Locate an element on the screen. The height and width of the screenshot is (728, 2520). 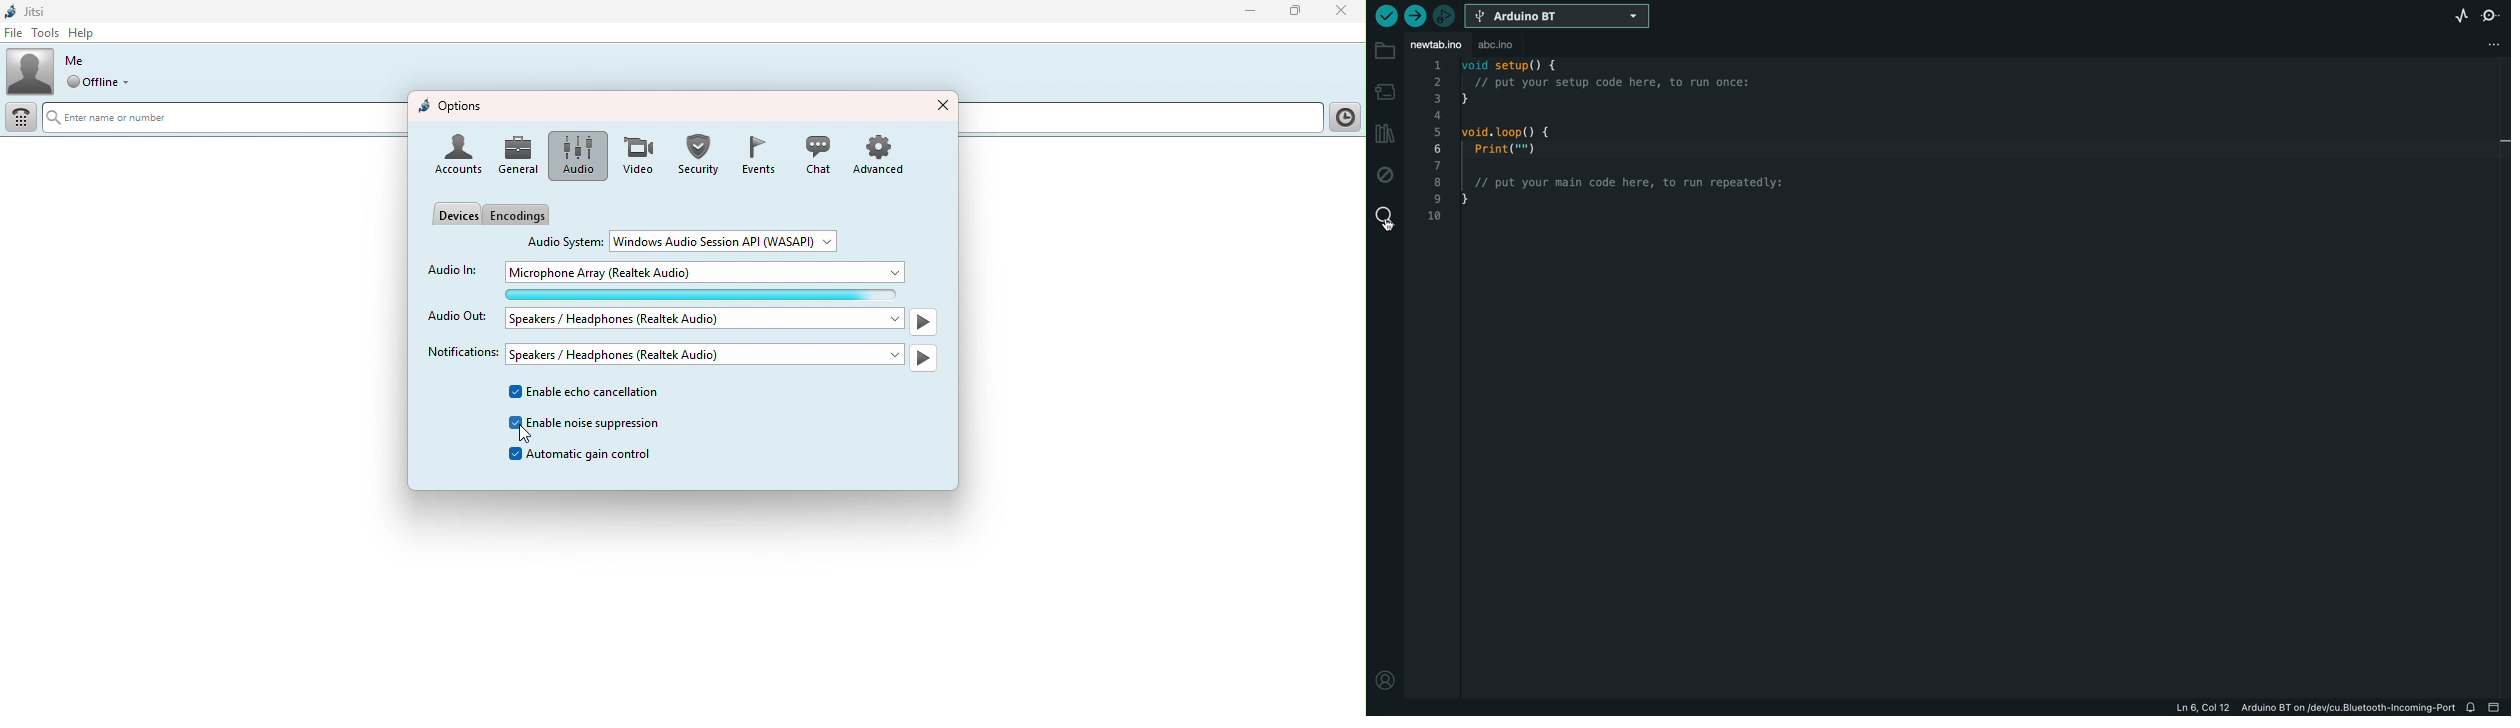
Close is located at coordinates (1340, 12).